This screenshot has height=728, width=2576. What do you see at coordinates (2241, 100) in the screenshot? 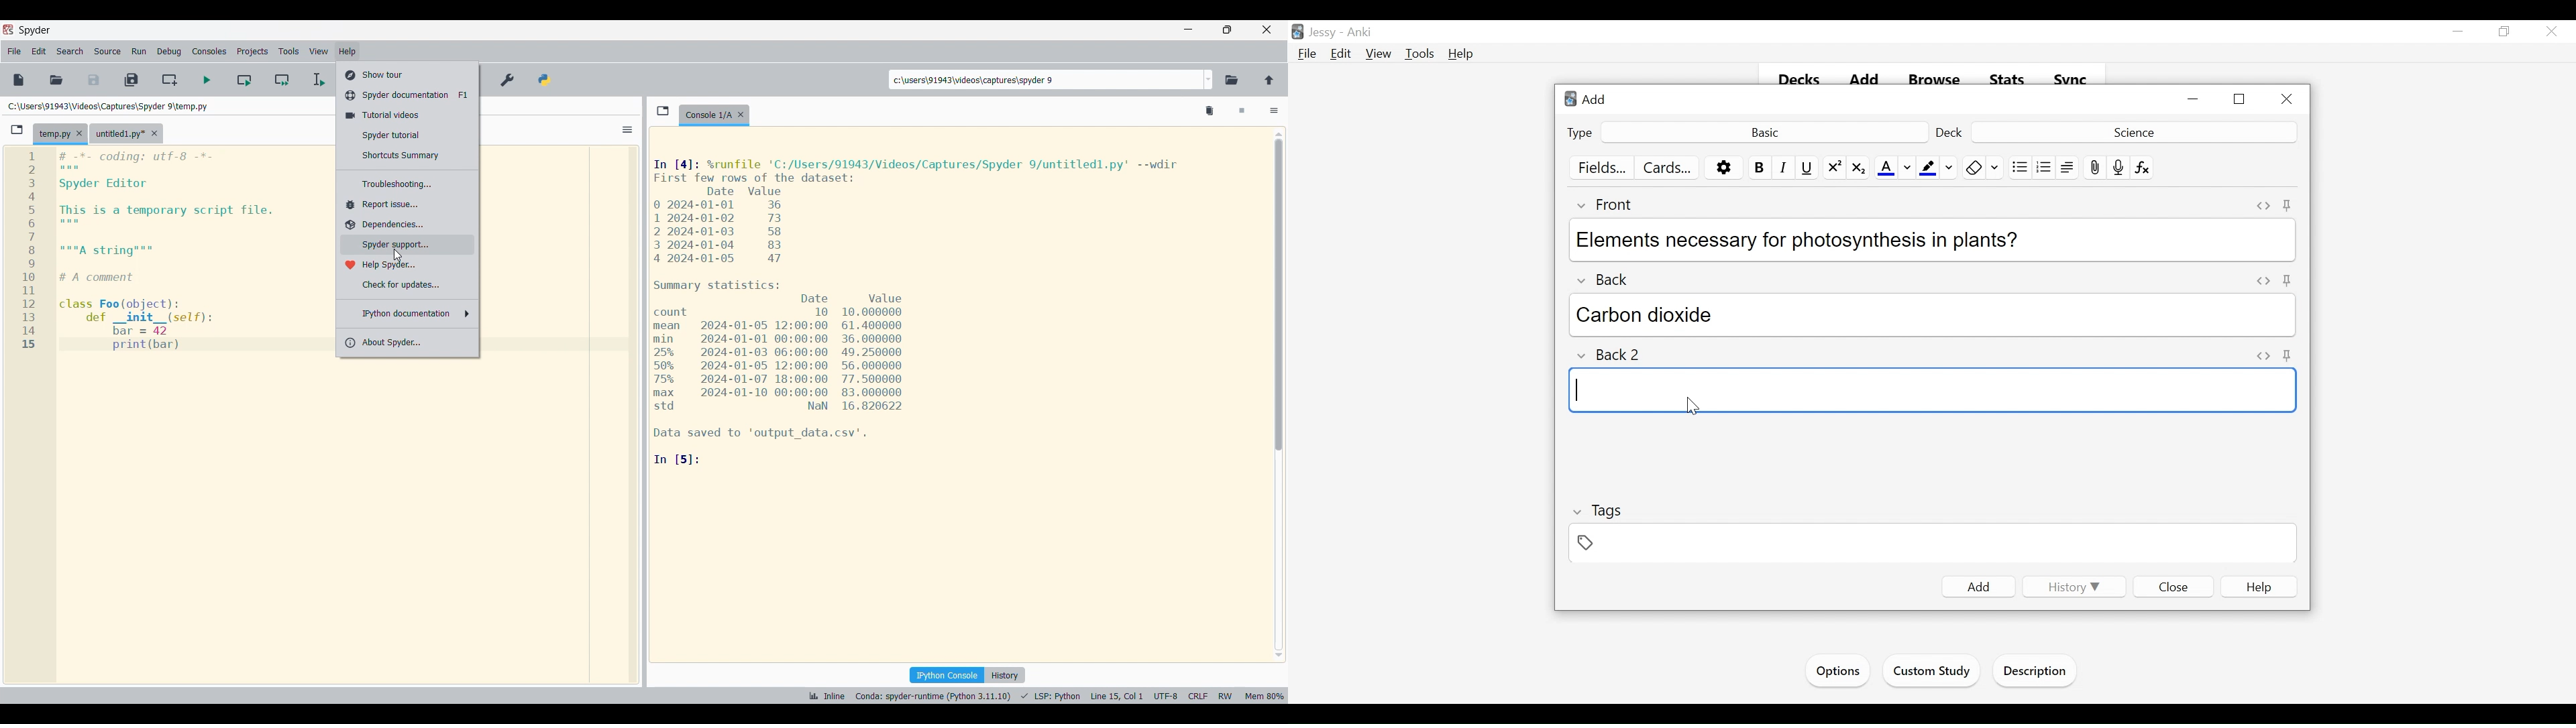
I see `Restore` at bounding box center [2241, 100].